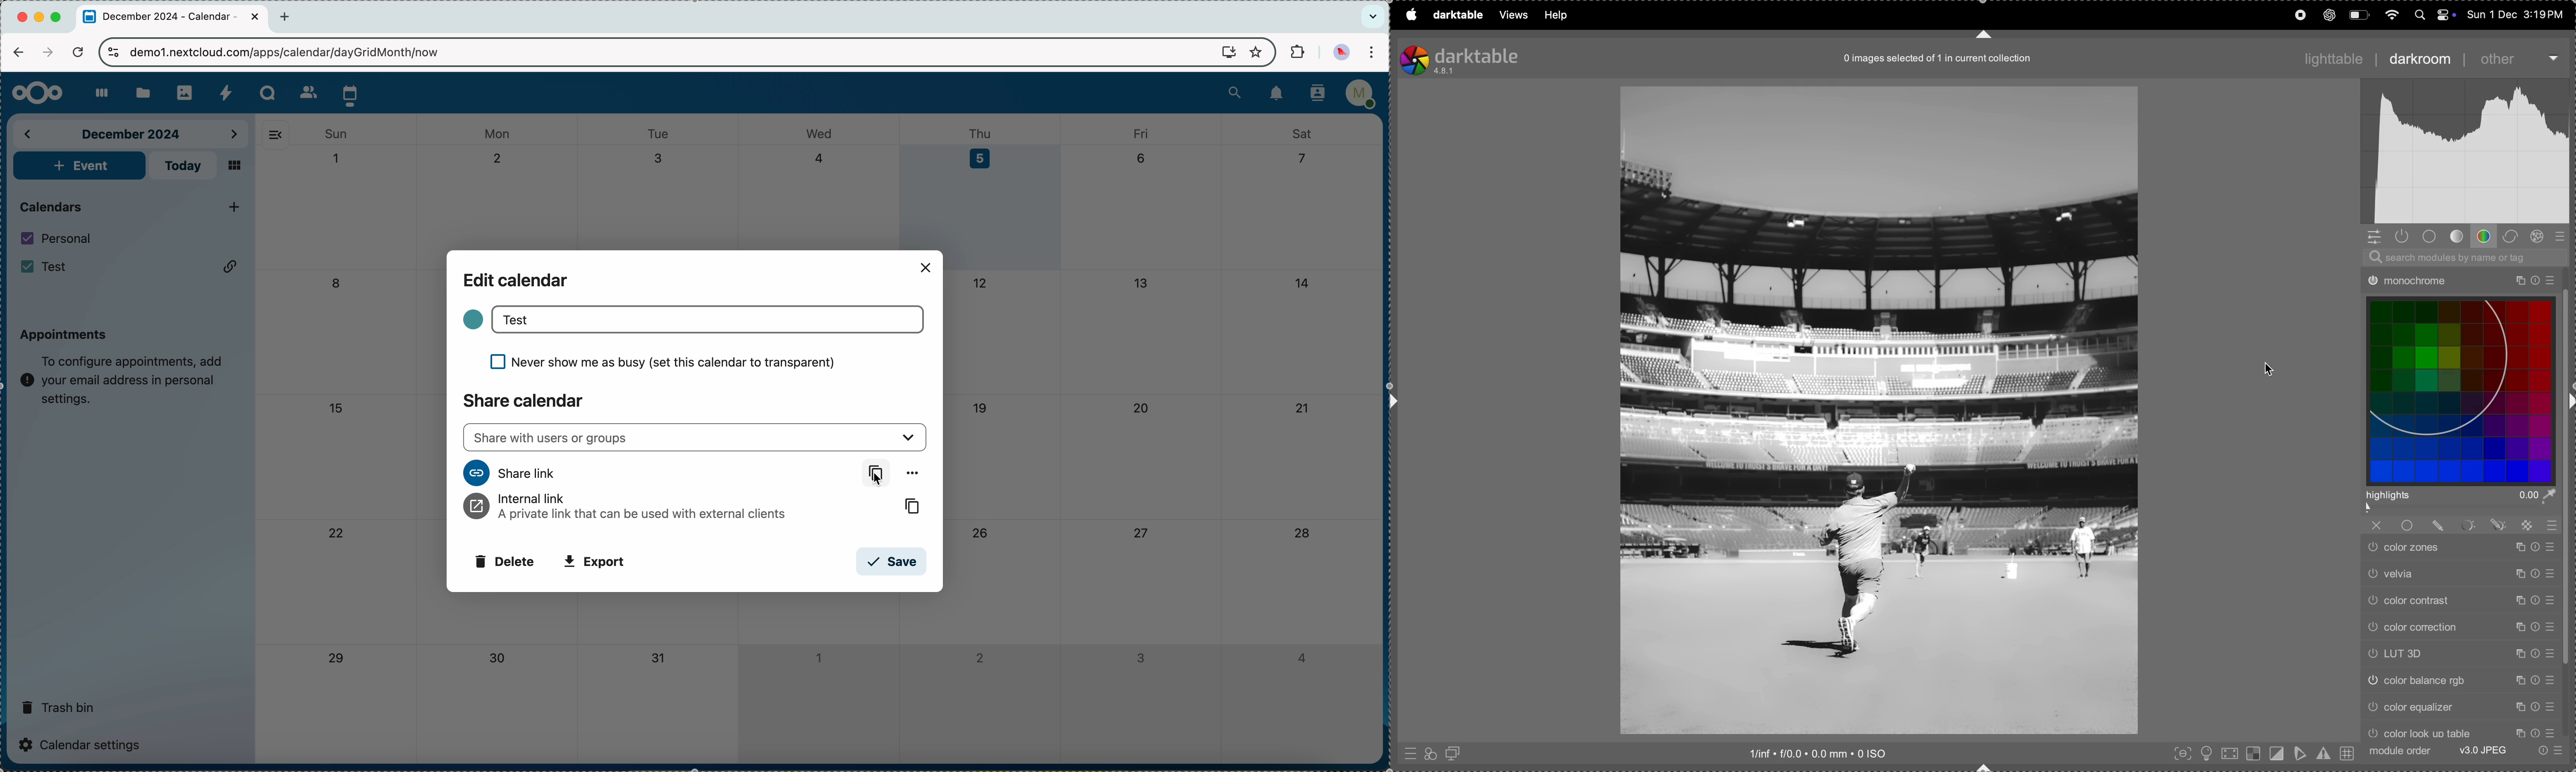 This screenshot has width=2576, height=784. I want to click on correct, so click(2511, 235).